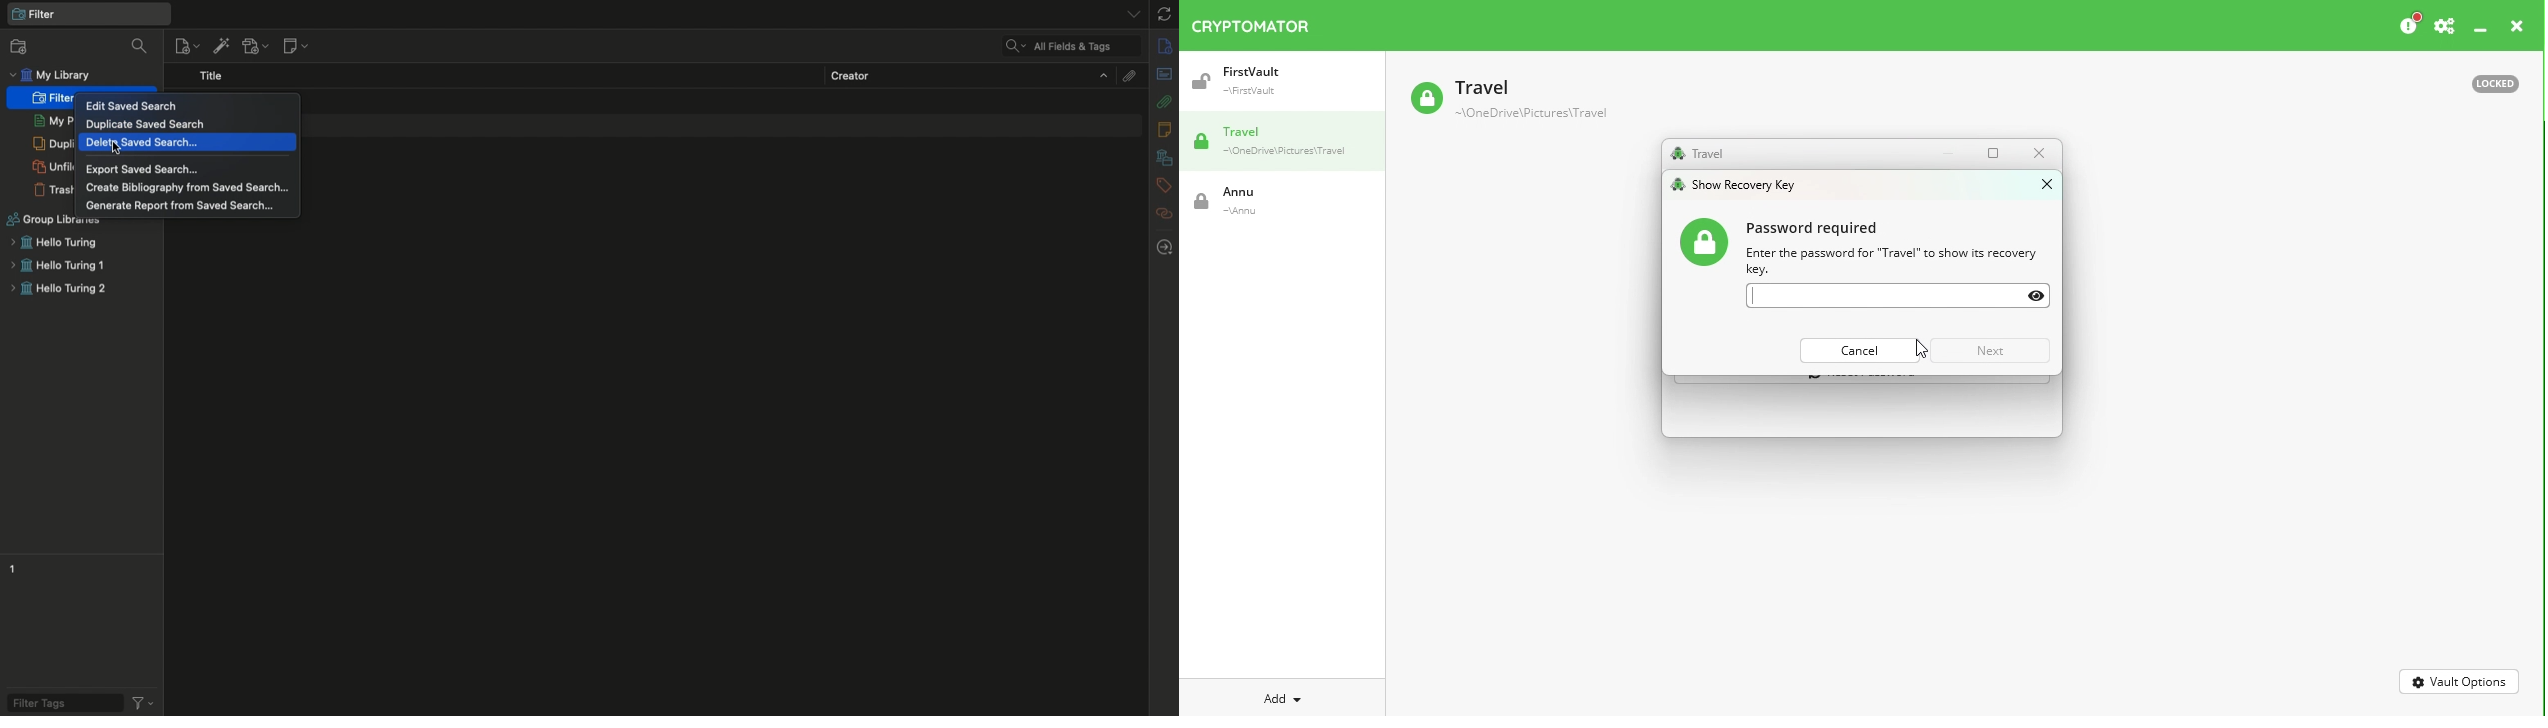  What do you see at coordinates (2481, 31) in the screenshot?
I see `Minimize` at bounding box center [2481, 31].